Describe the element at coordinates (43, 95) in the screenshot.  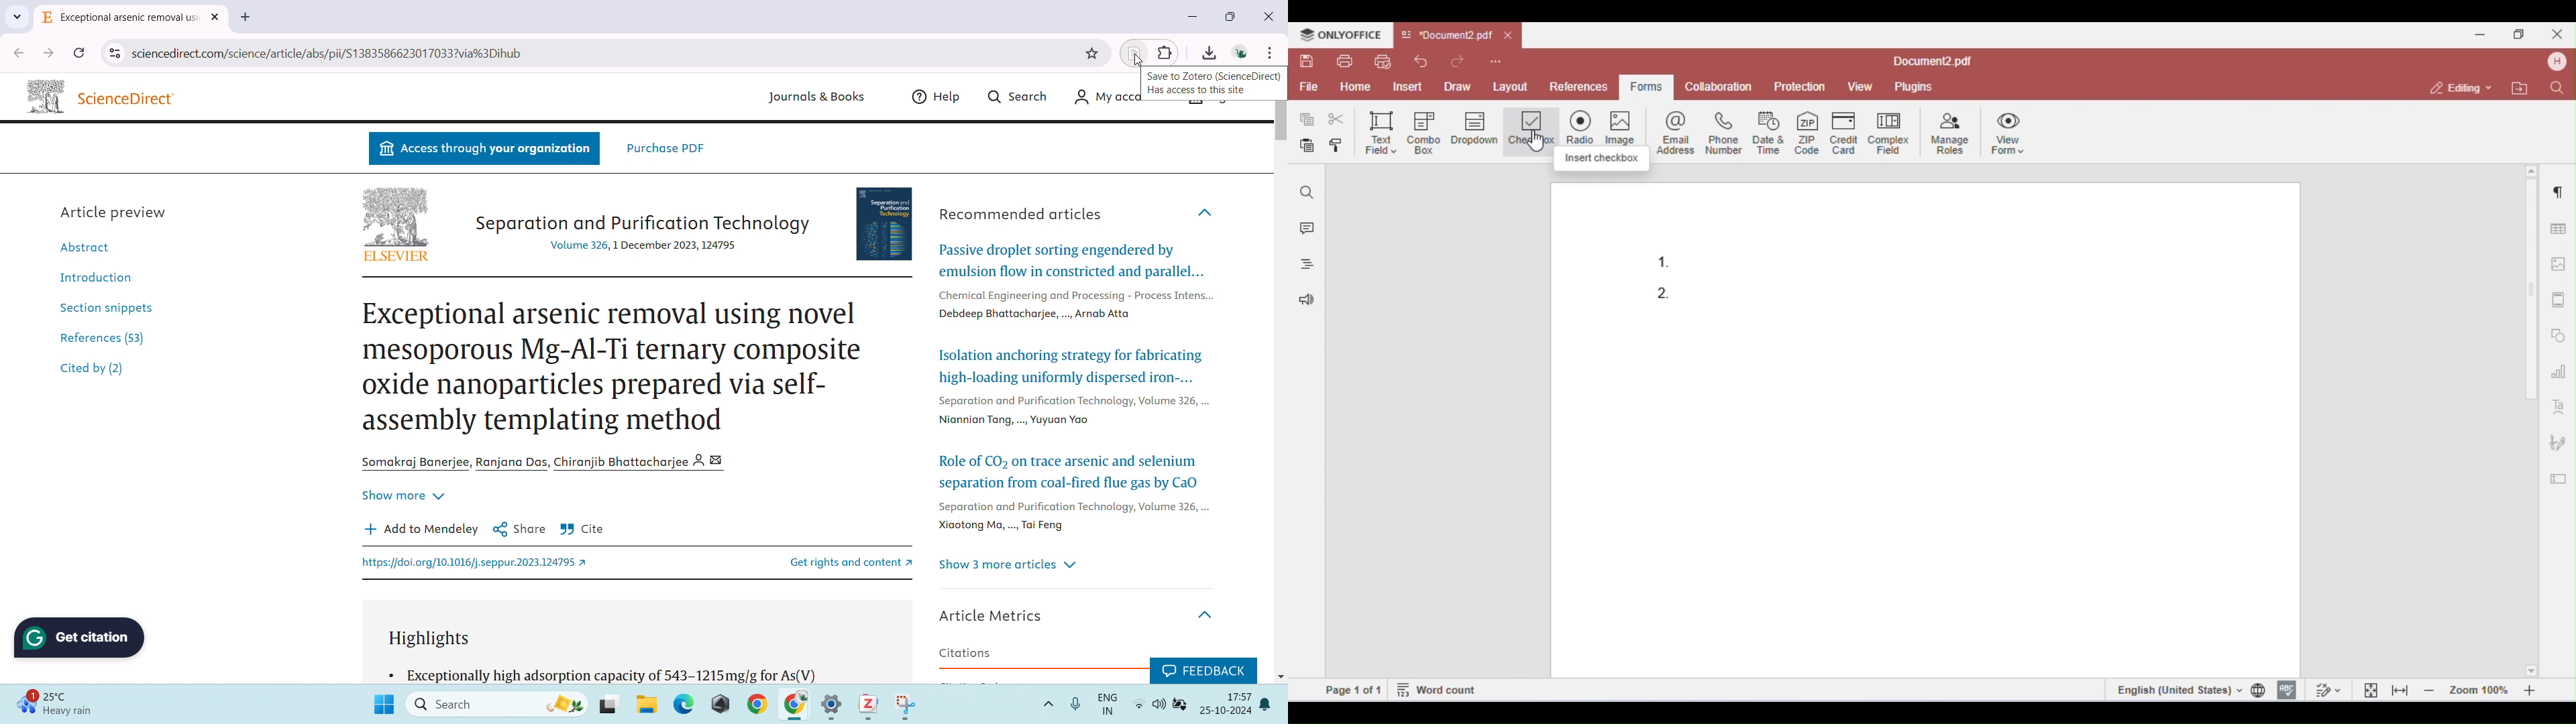
I see `Logo` at that location.